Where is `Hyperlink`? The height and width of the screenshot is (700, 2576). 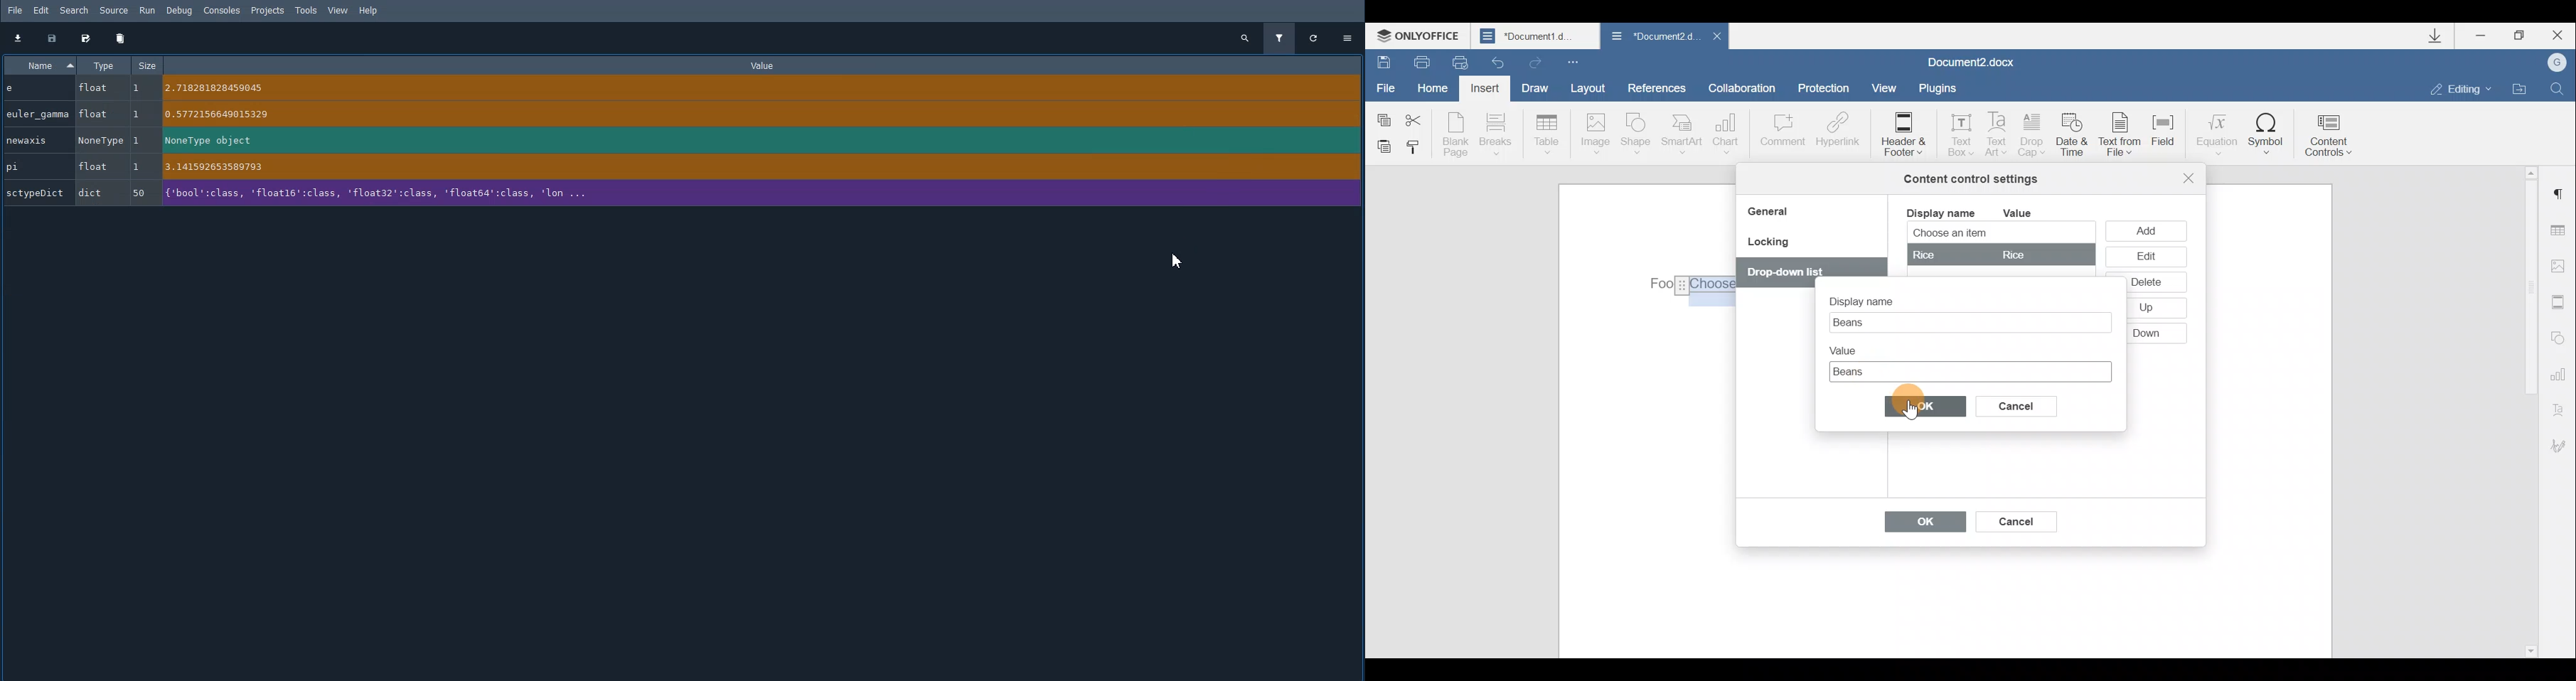 Hyperlink is located at coordinates (1835, 132).